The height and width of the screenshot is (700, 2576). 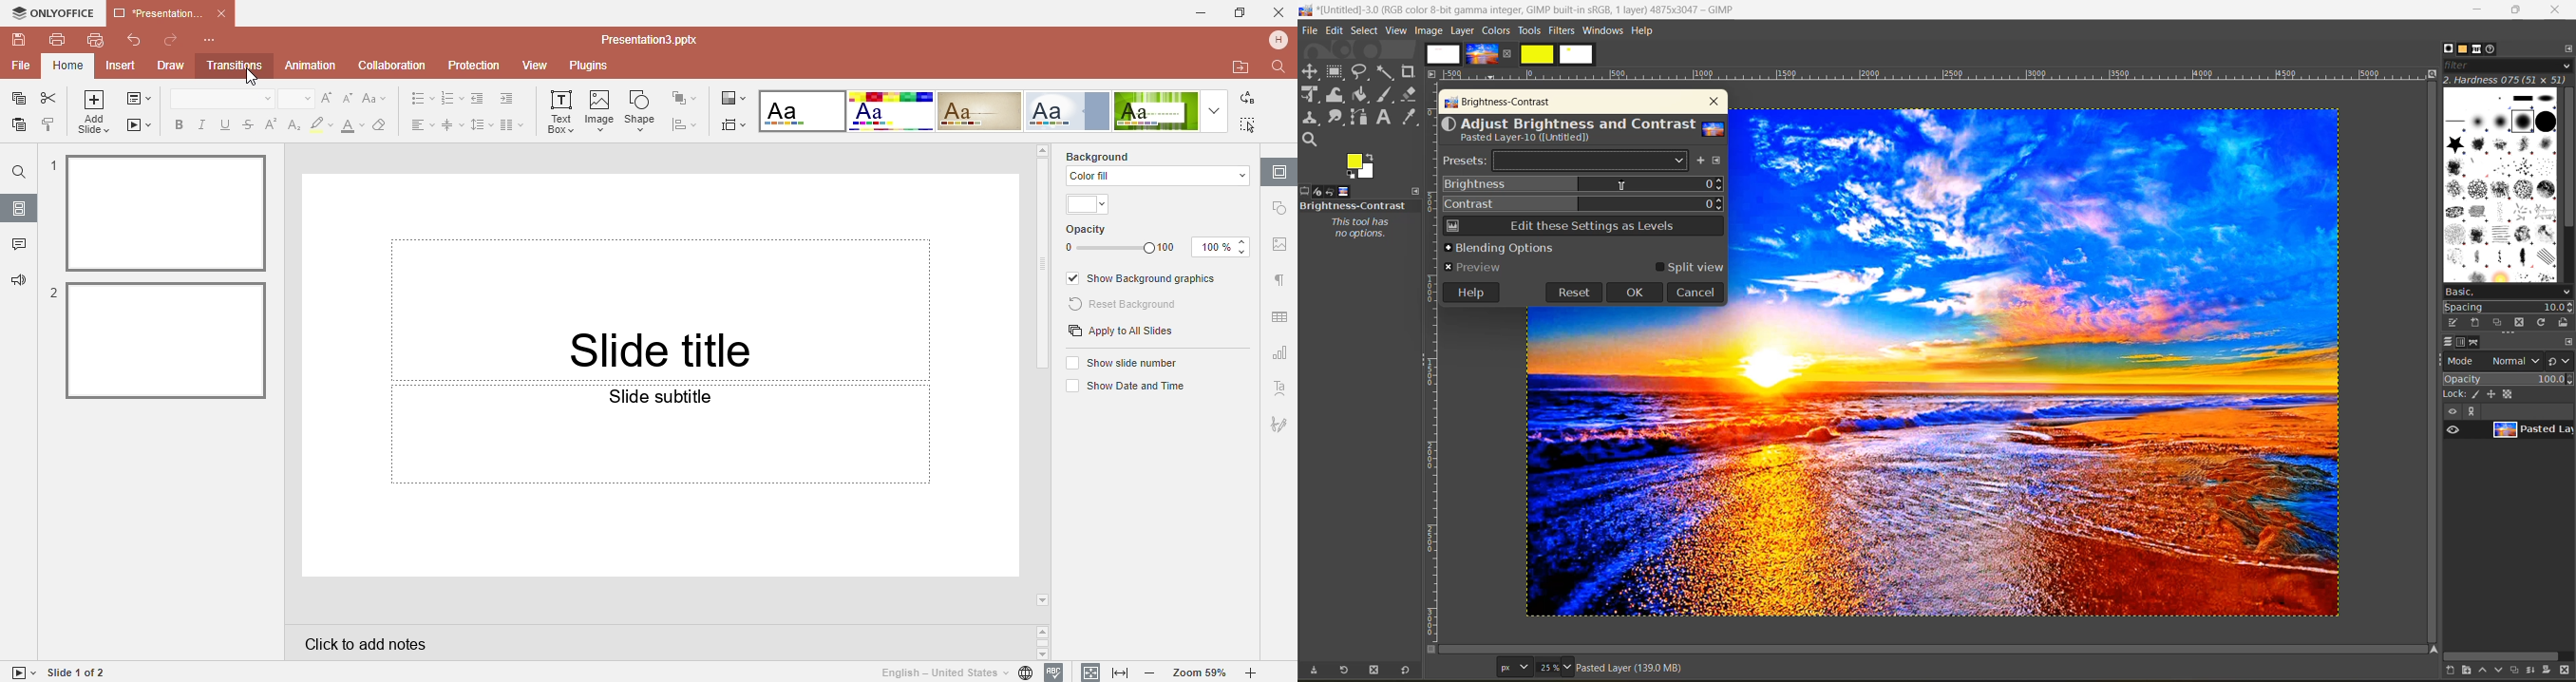 I want to click on Transitions, so click(x=231, y=67).